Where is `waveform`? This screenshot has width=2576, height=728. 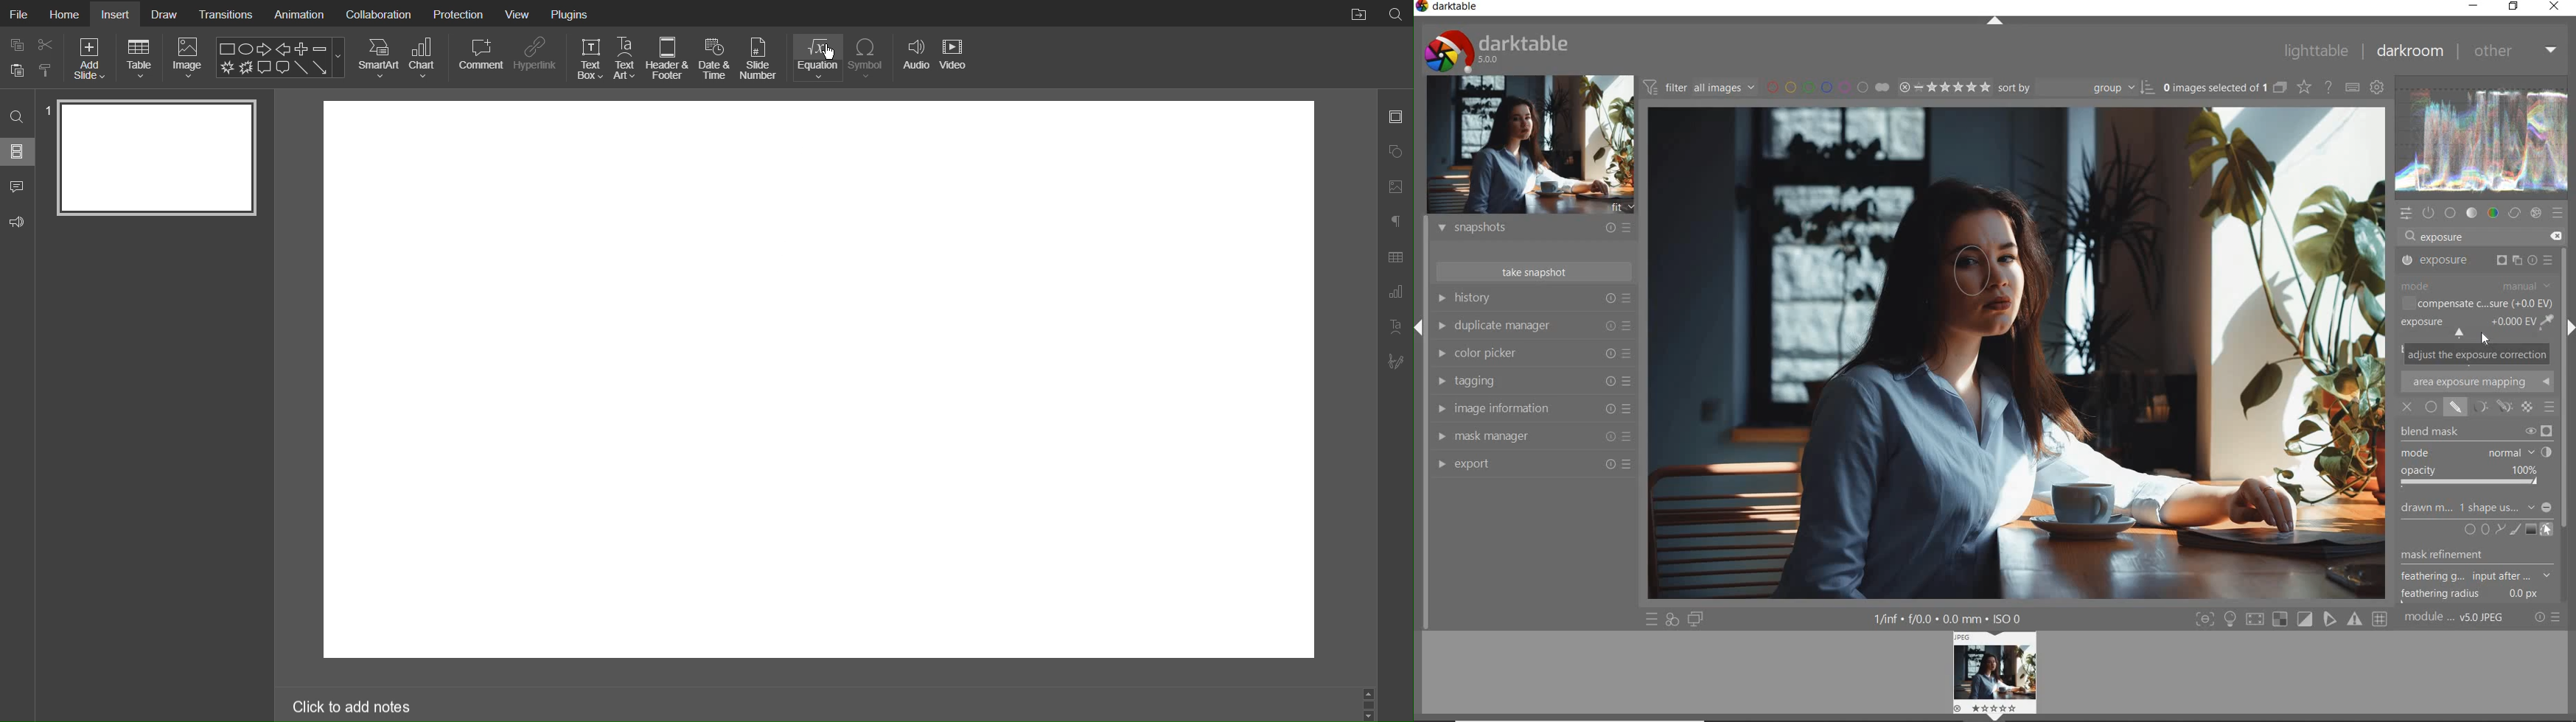
waveform is located at coordinates (2483, 140).